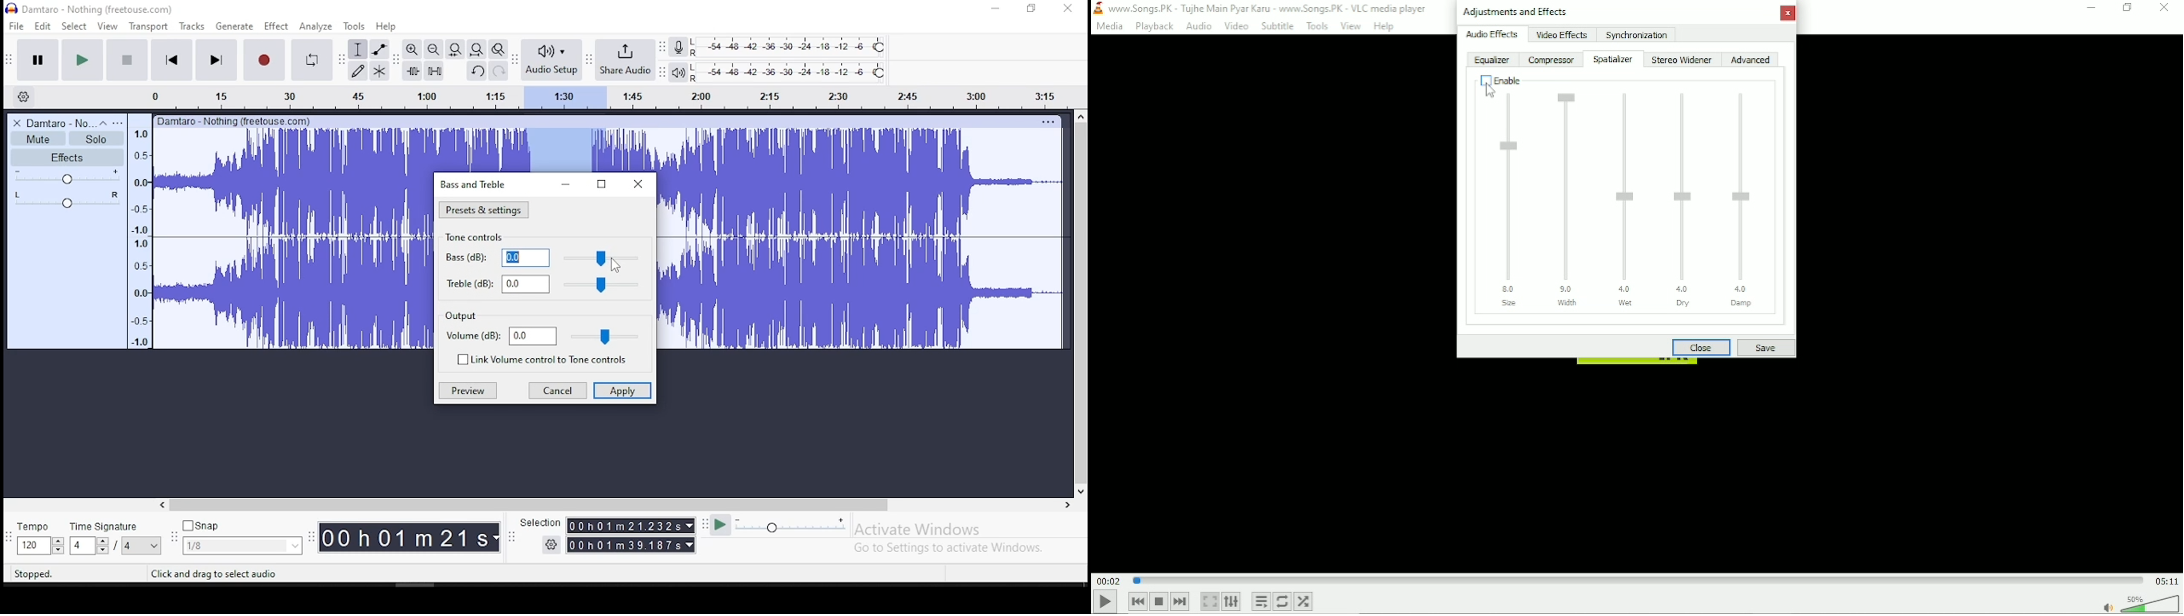  I want to click on /4, so click(128, 545).